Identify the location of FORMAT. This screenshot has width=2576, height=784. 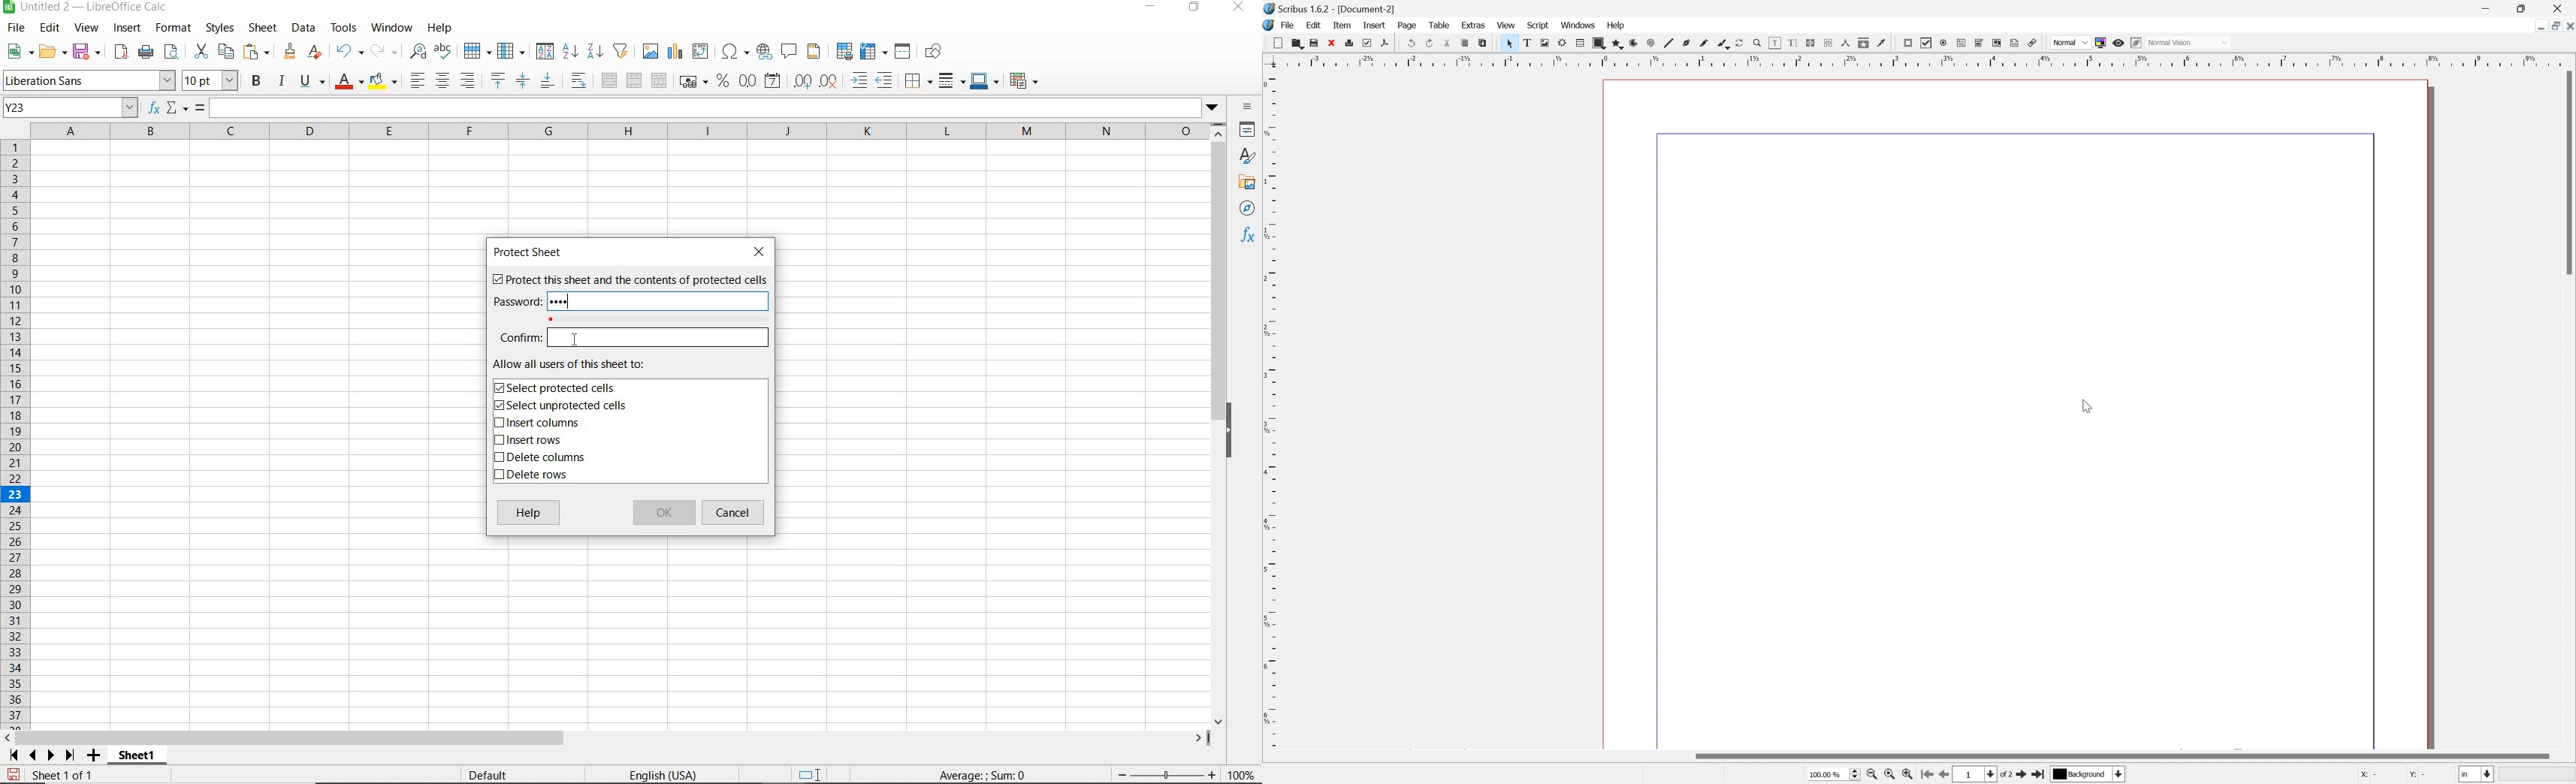
(171, 27).